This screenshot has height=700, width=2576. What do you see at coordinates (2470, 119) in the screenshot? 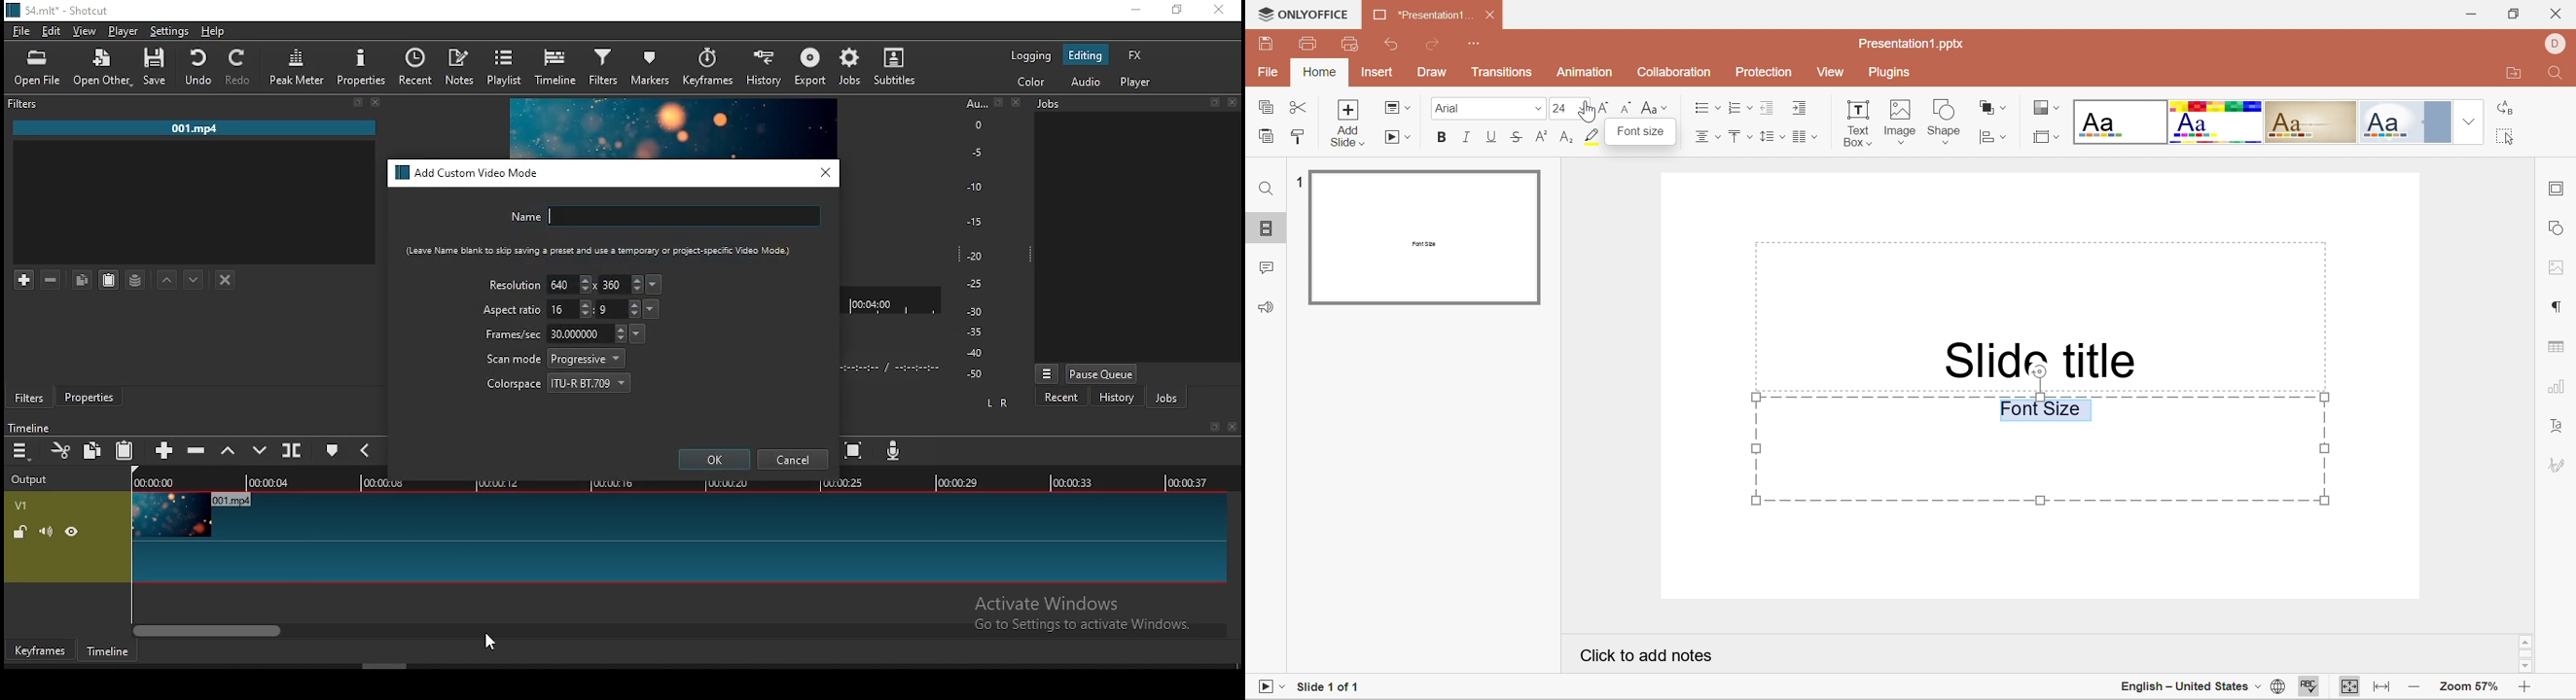
I see `Drop Down` at bounding box center [2470, 119].